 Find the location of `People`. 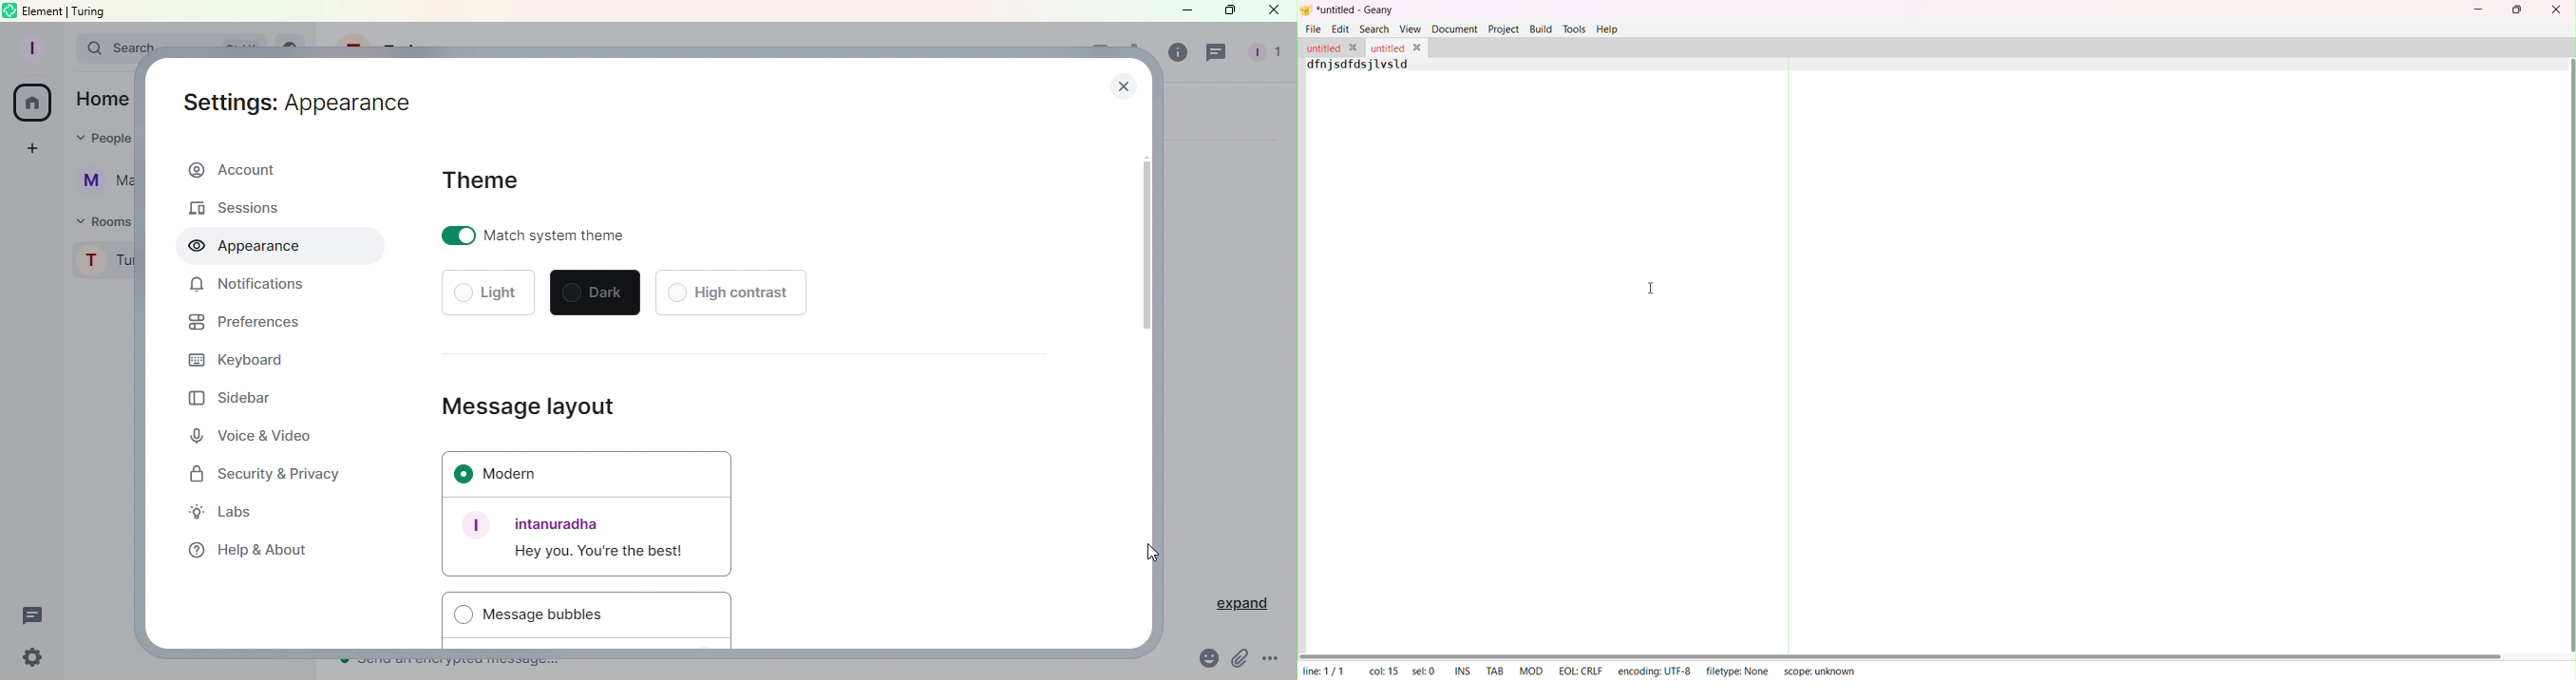

People is located at coordinates (104, 141).